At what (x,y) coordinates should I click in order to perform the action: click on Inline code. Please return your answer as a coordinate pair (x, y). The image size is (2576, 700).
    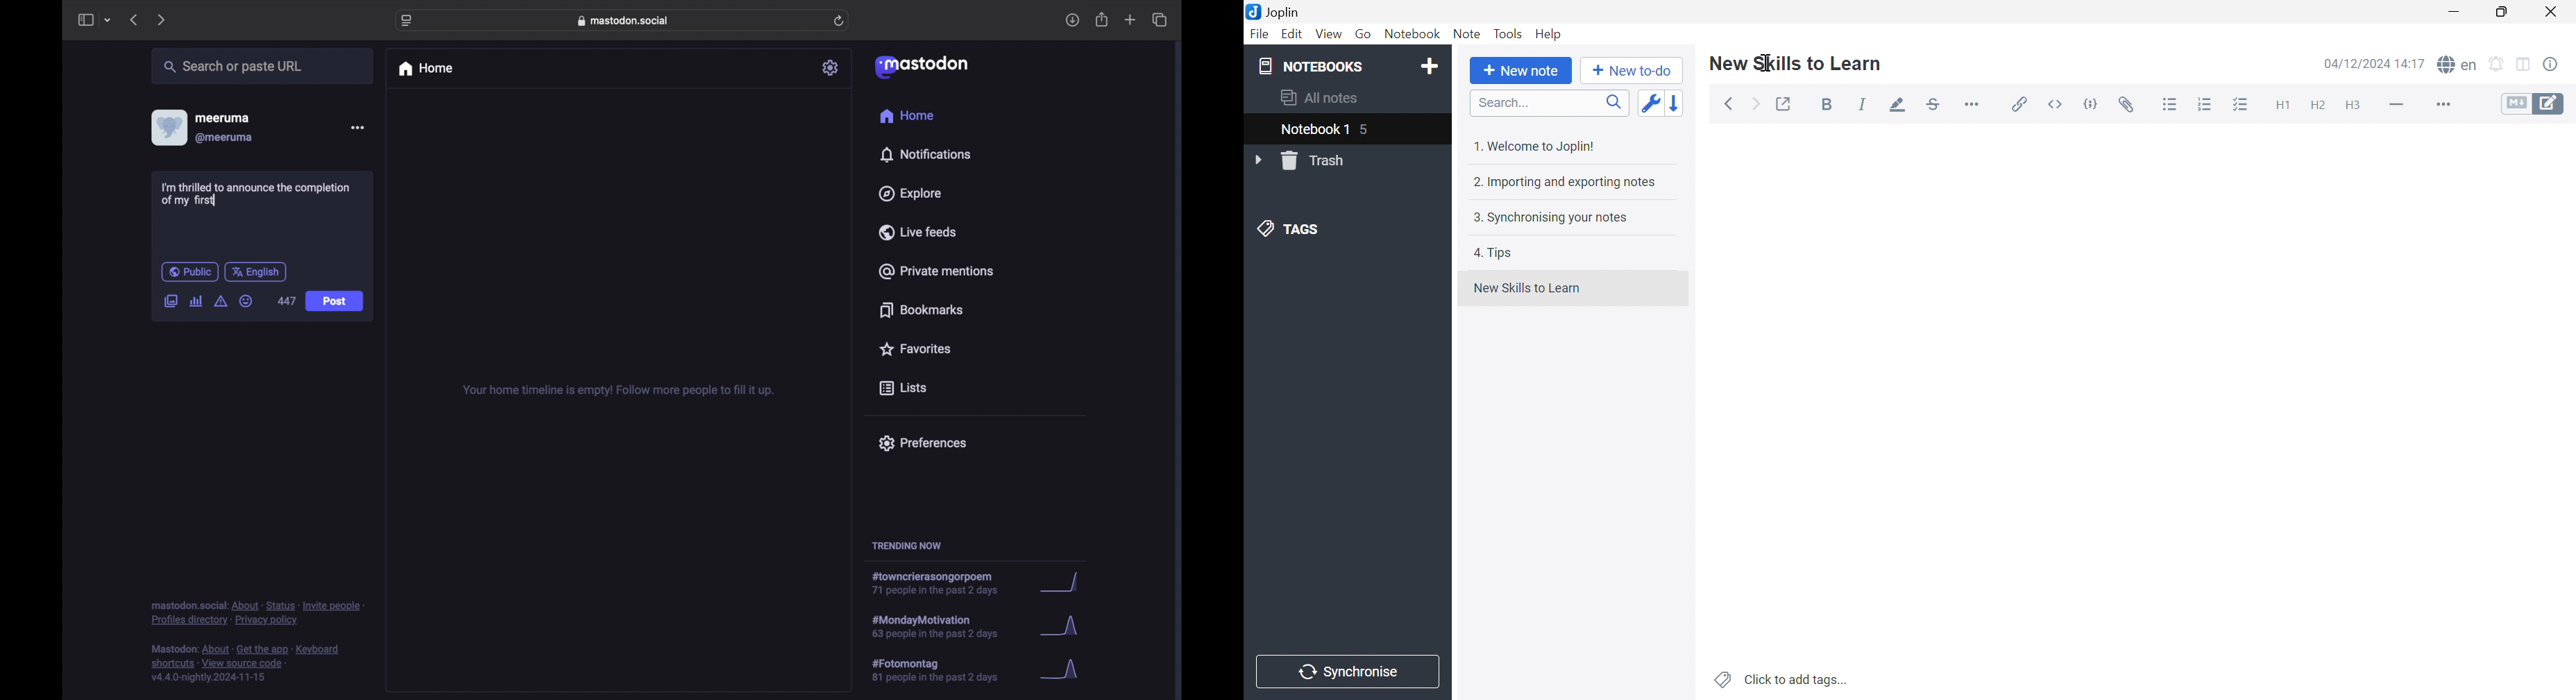
    Looking at the image, I should click on (2058, 104).